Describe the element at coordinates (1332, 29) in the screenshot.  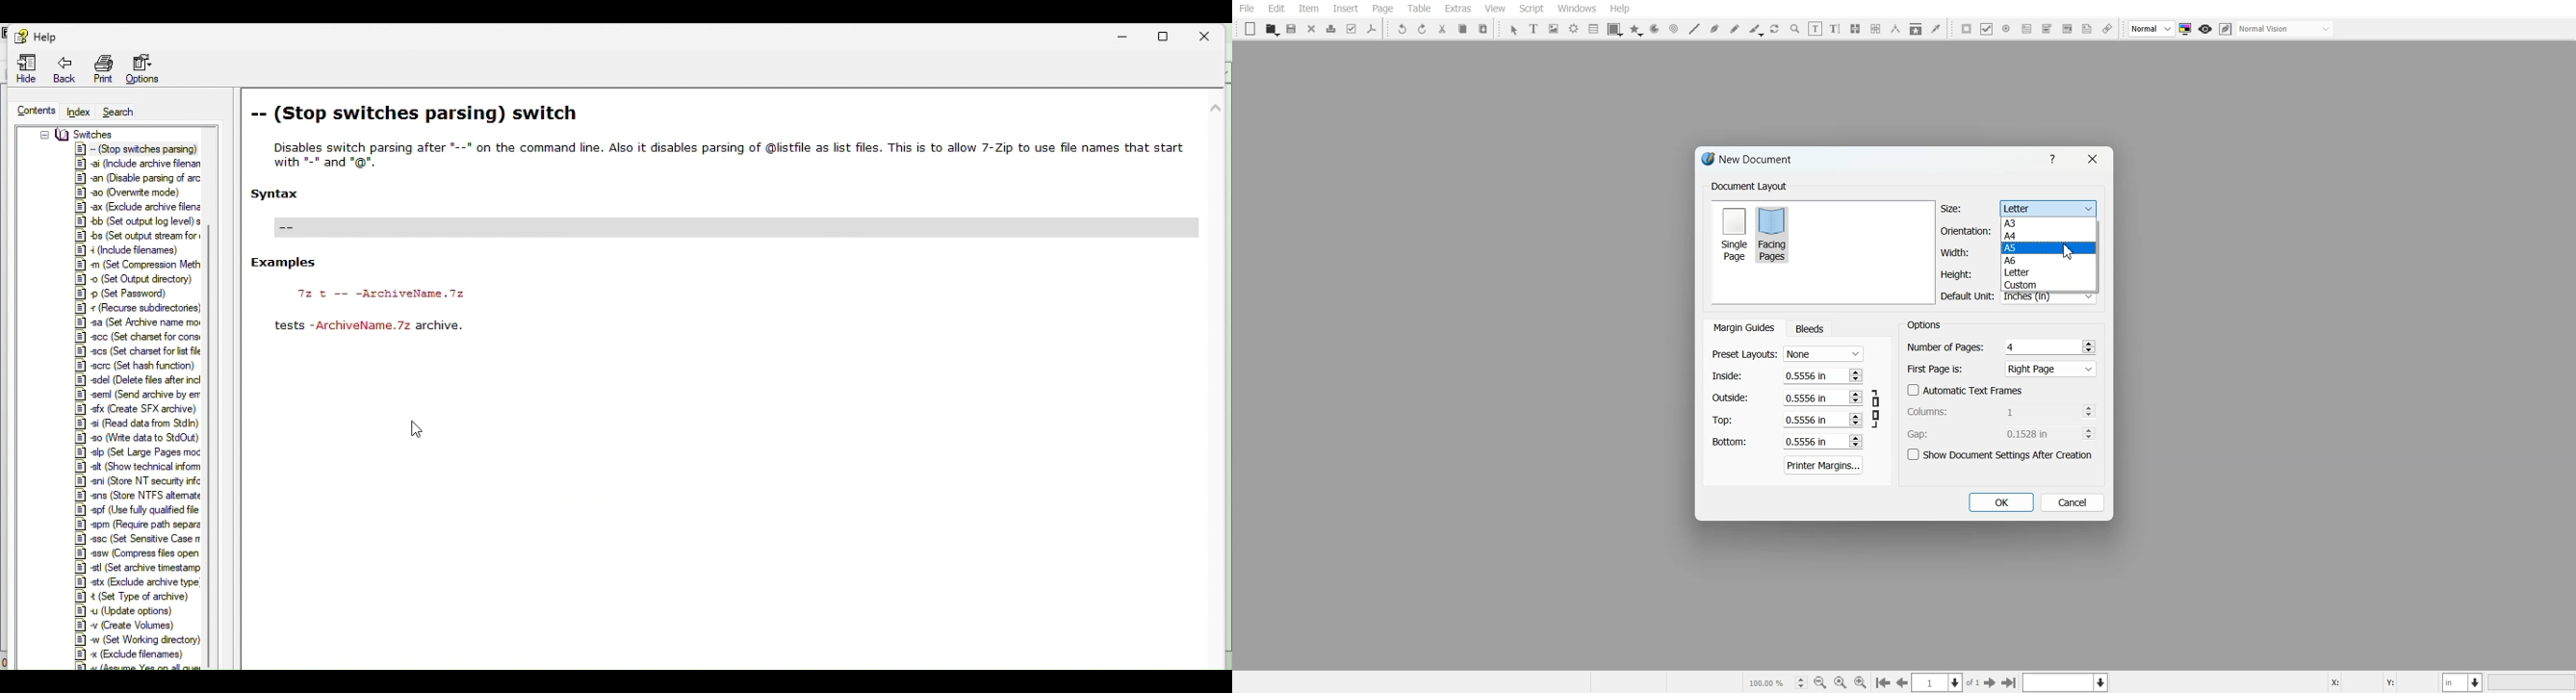
I see `Print` at that location.